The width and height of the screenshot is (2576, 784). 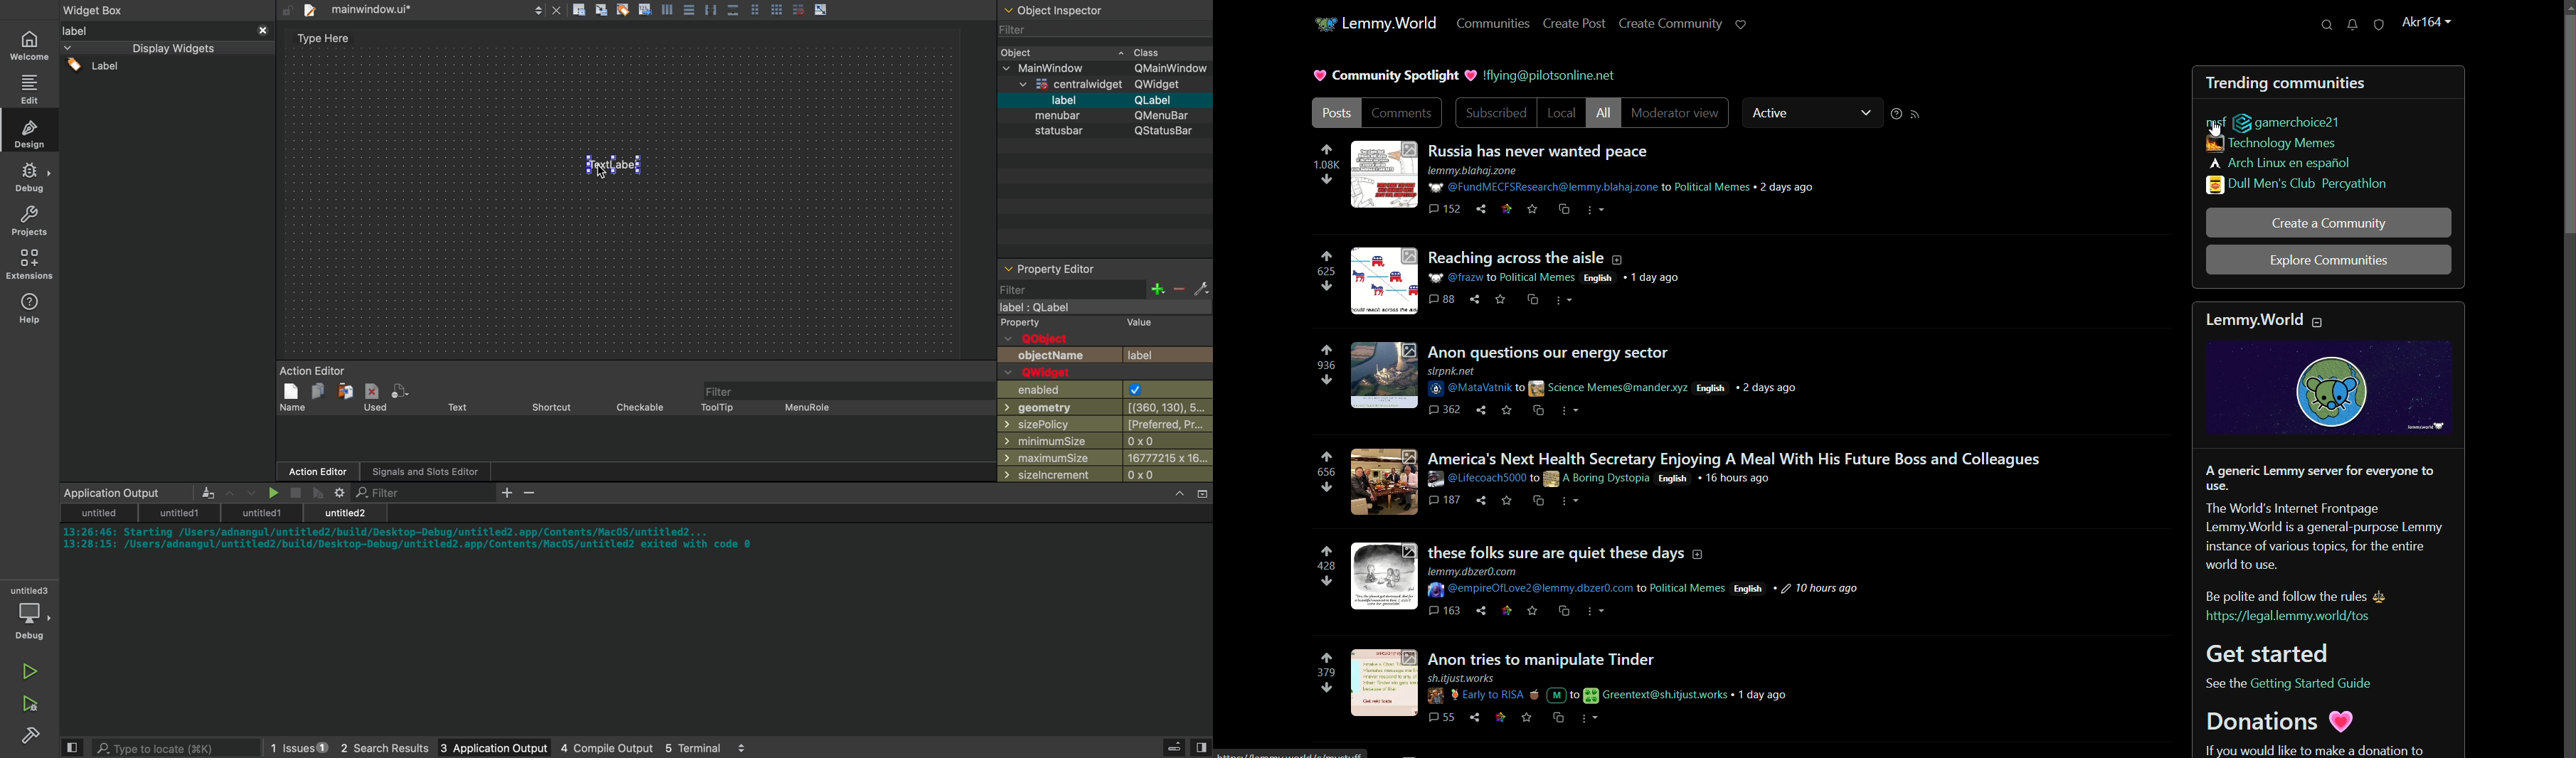 I want to click on post-3, so click(x=1554, y=351).